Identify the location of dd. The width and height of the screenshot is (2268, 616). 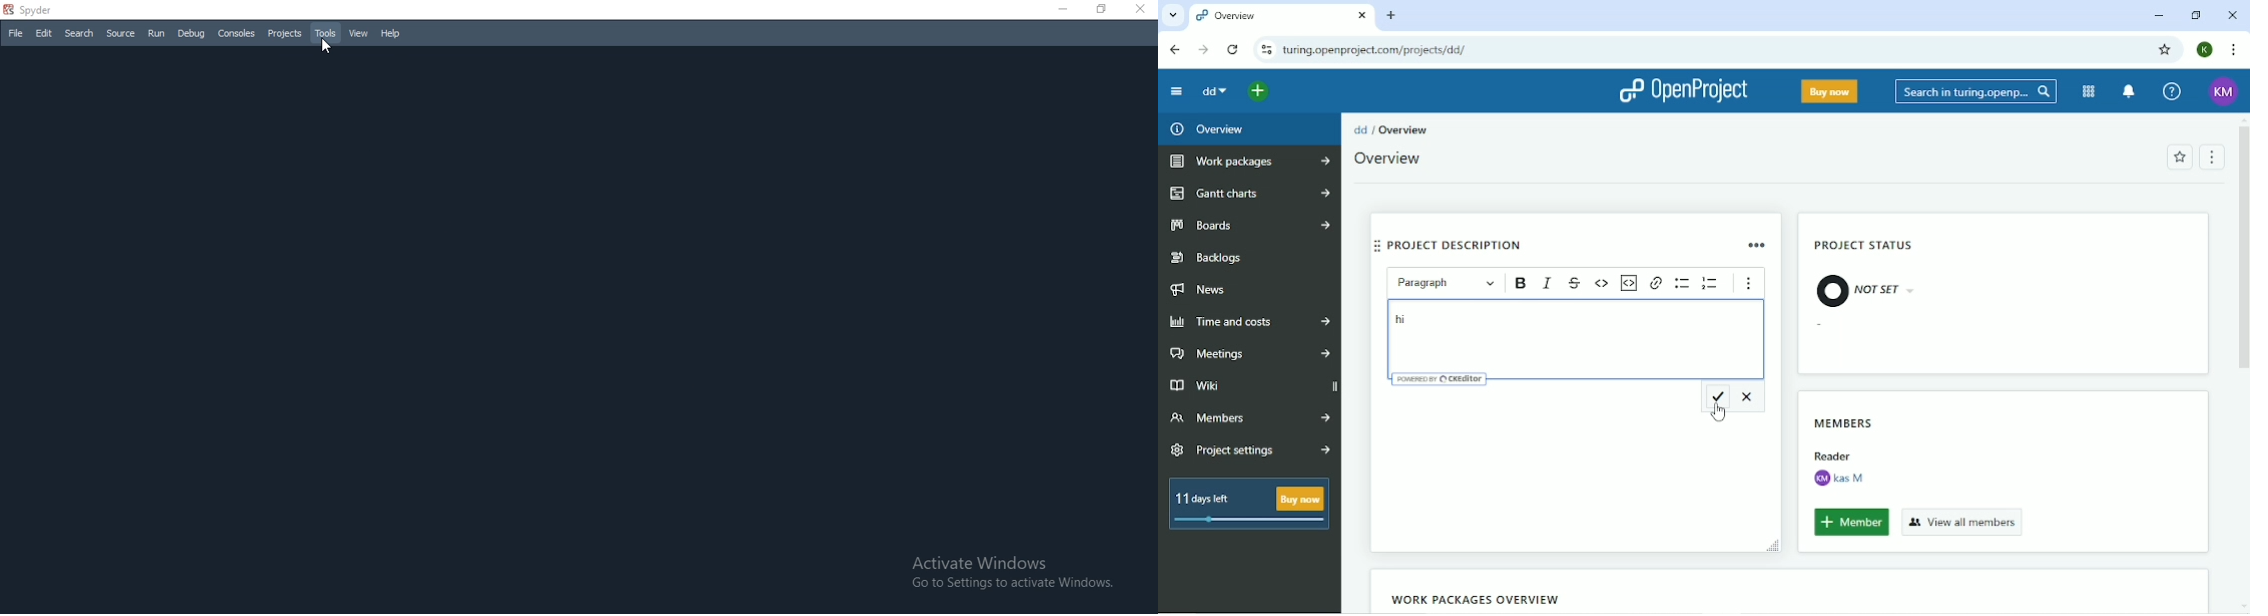
(1360, 129).